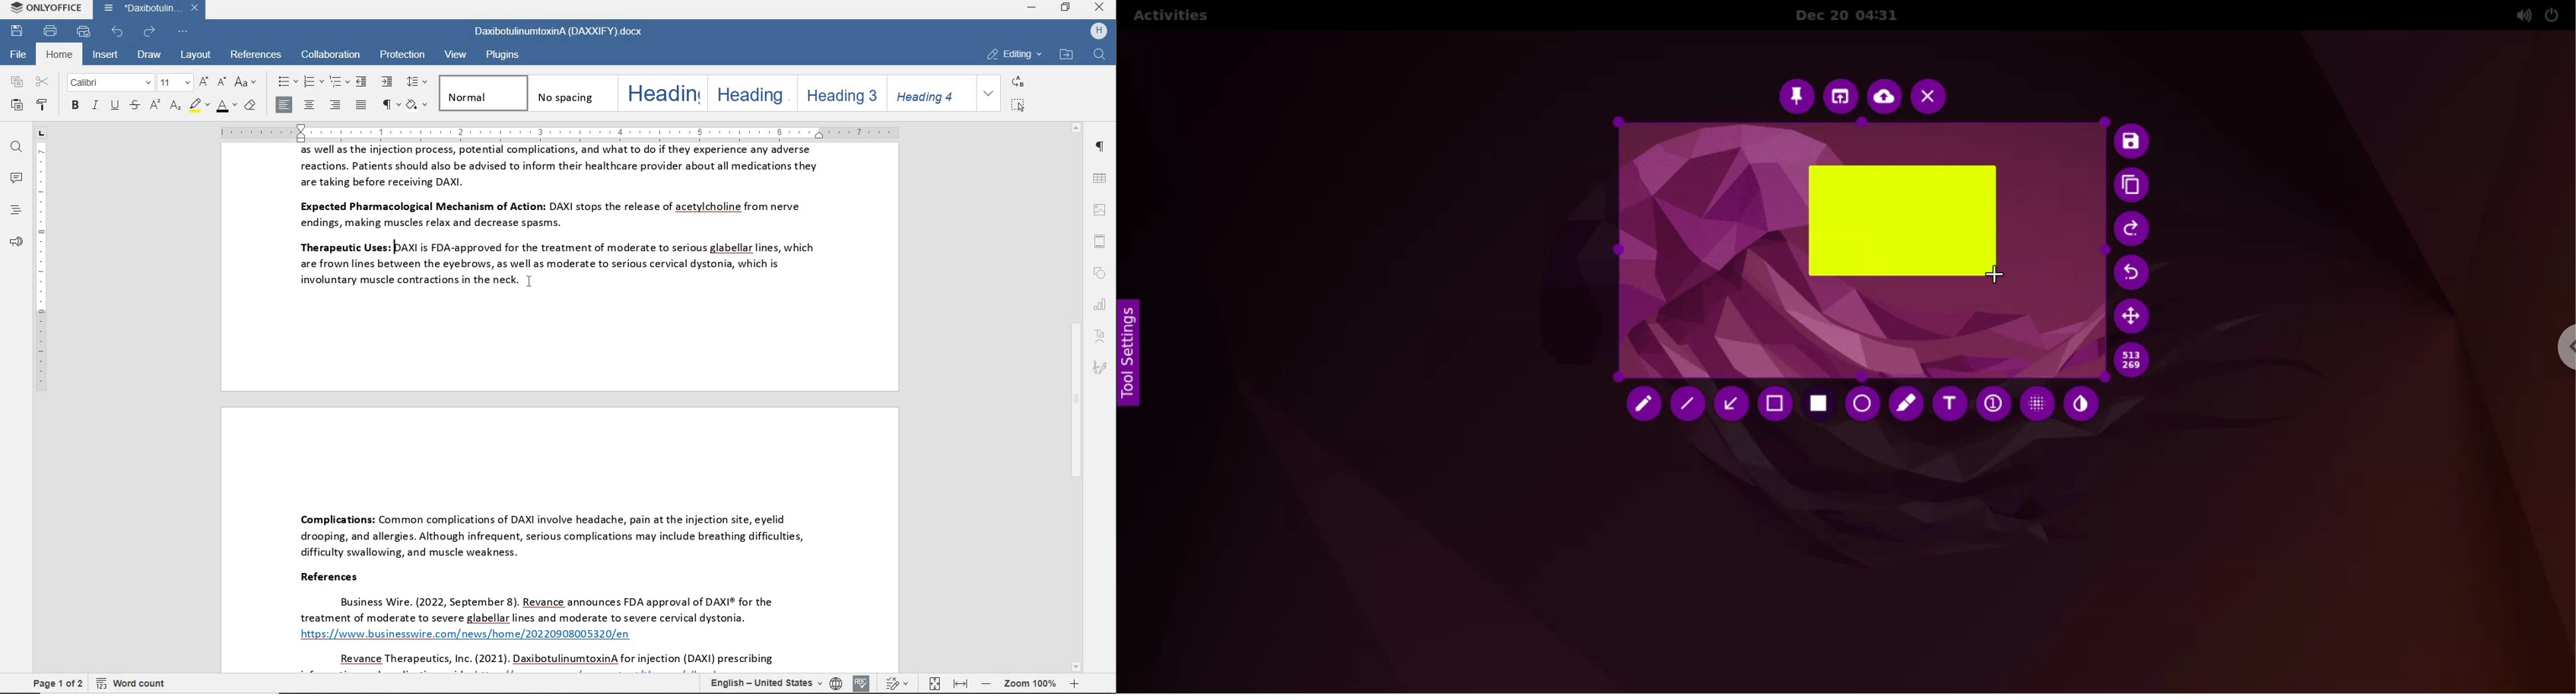 Image resolution: width=2576 pixels, height=700 pixels. Describe the element at coordinates (482, 93) in the screenshot. I see `normal` at that location.